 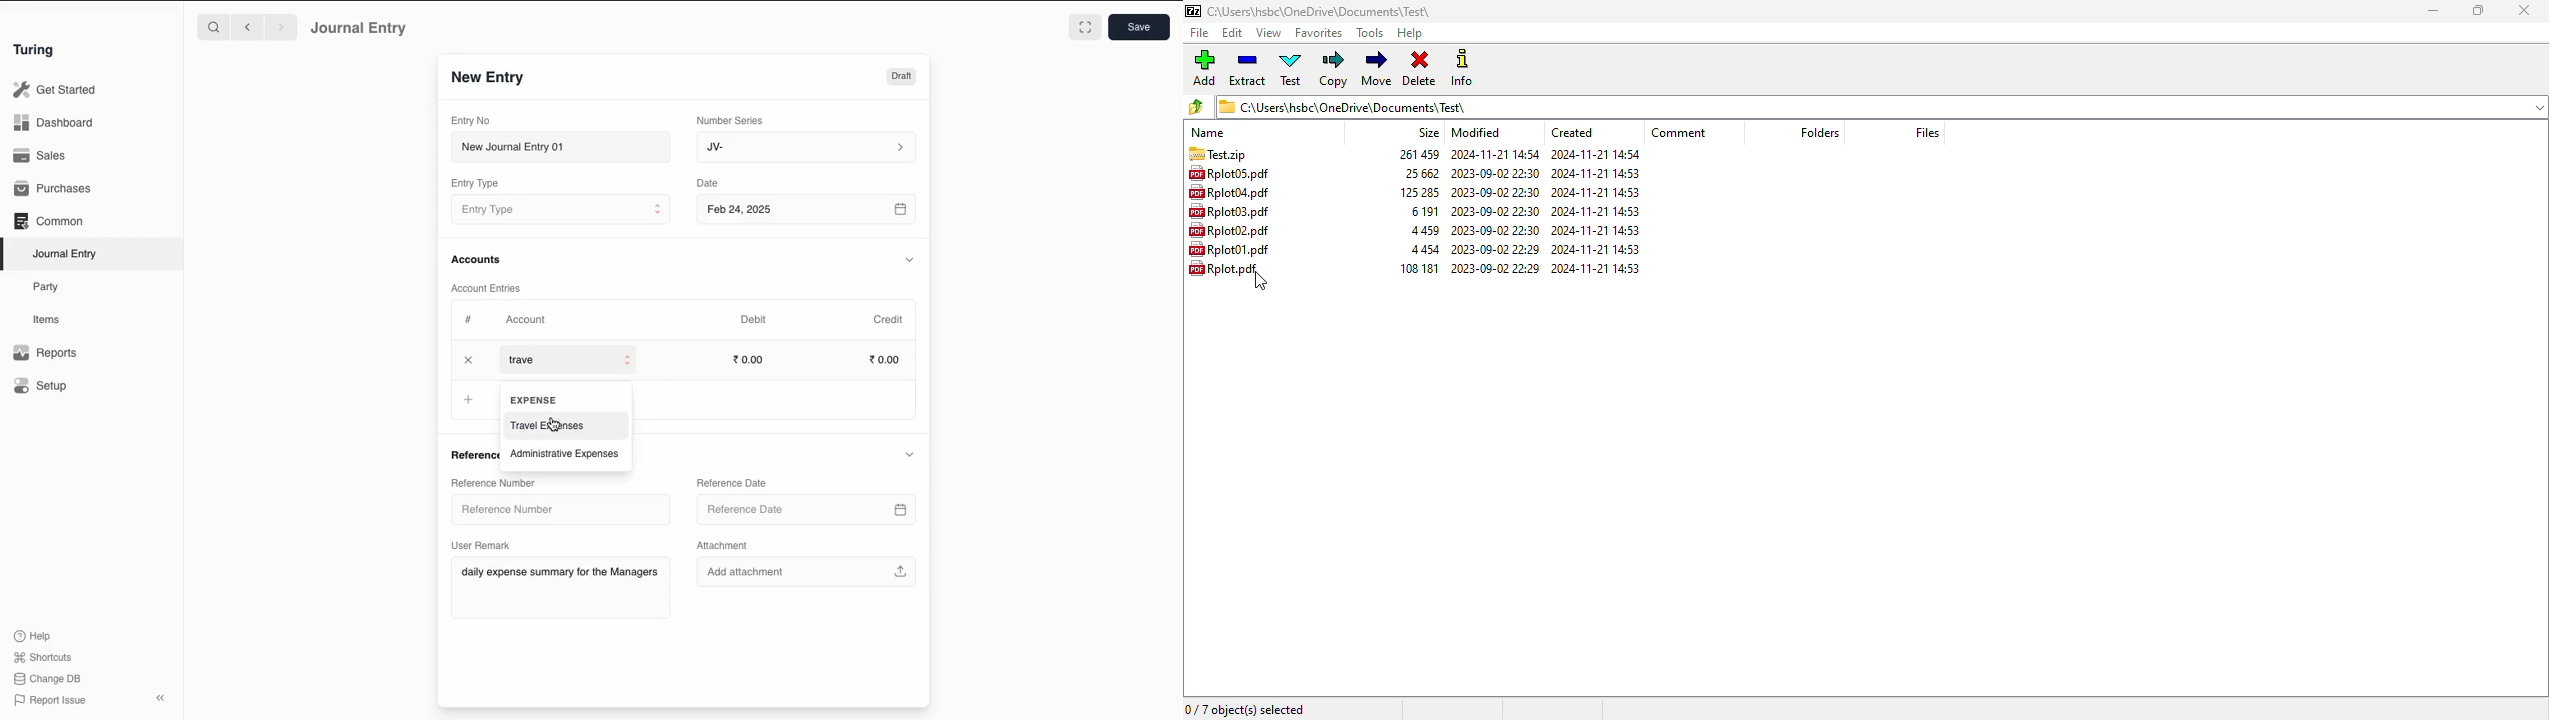 What do you see at coordinates (50, 288) in the screenshot?
I see `Party` at bounding box center [50, 288].